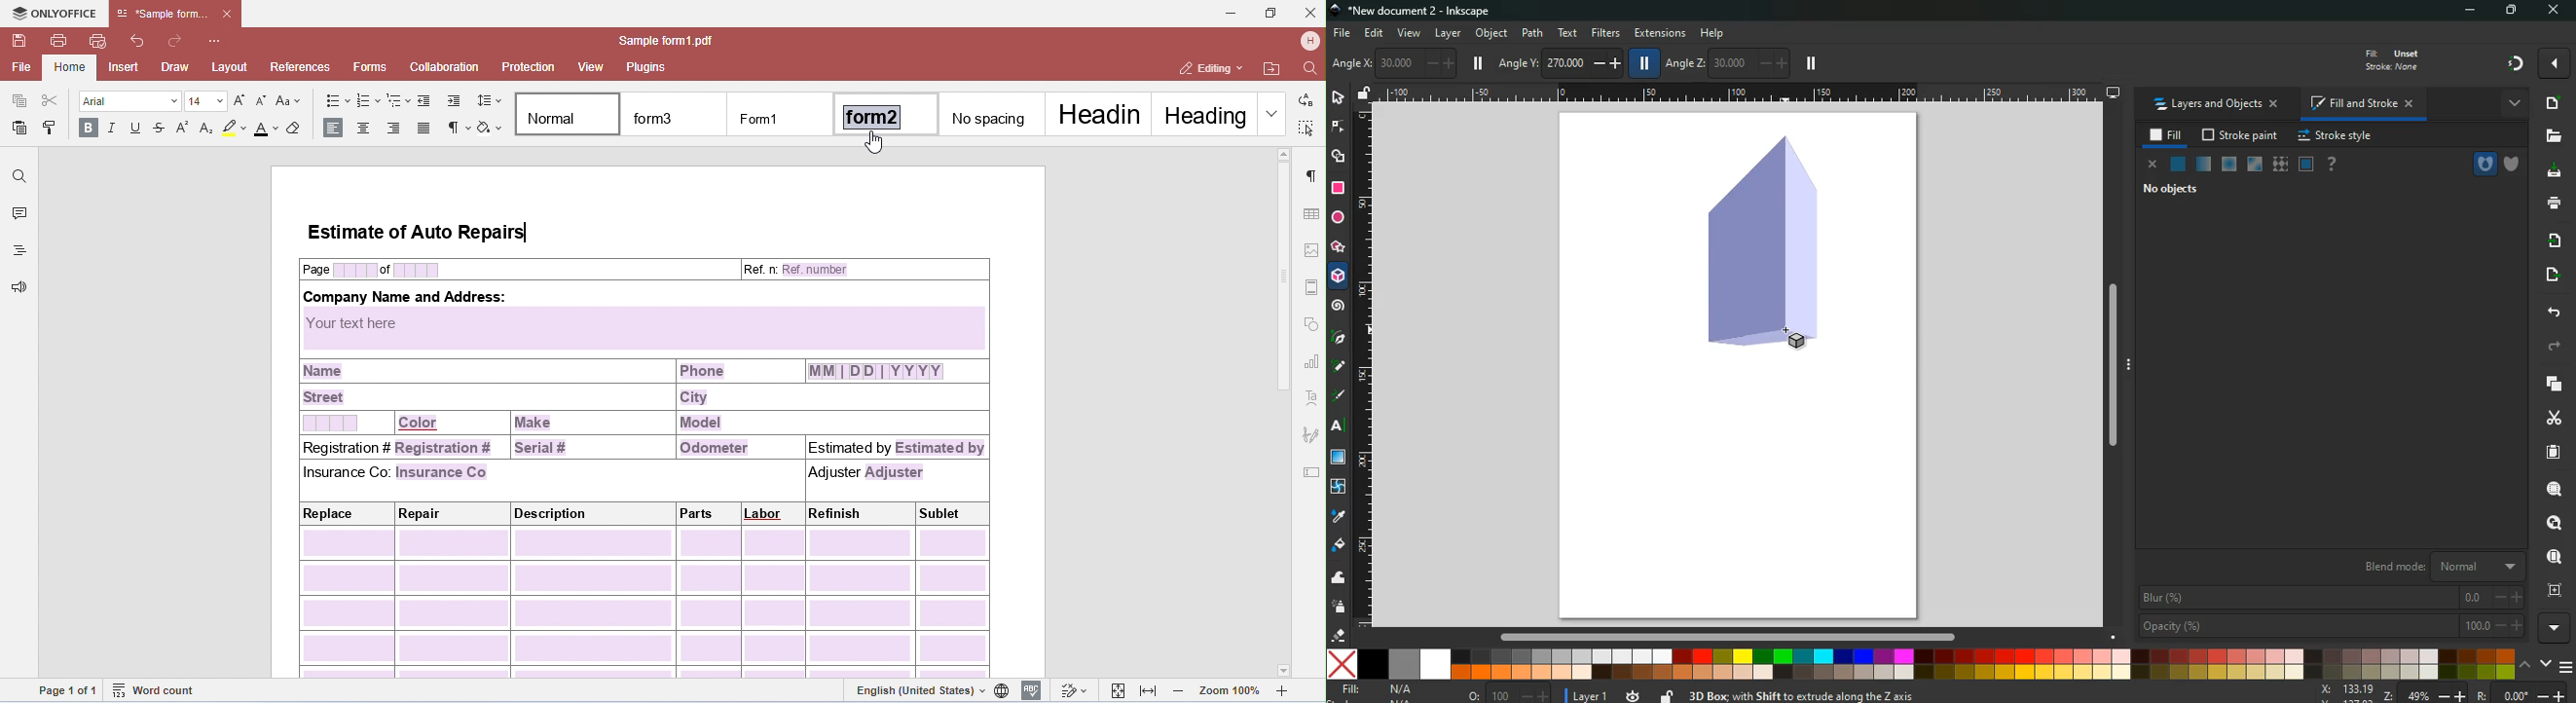  What do you see at coordinates (1725, 637) in the screenshot?
I see `Scroll bar` at bounding box center [1725, 637].